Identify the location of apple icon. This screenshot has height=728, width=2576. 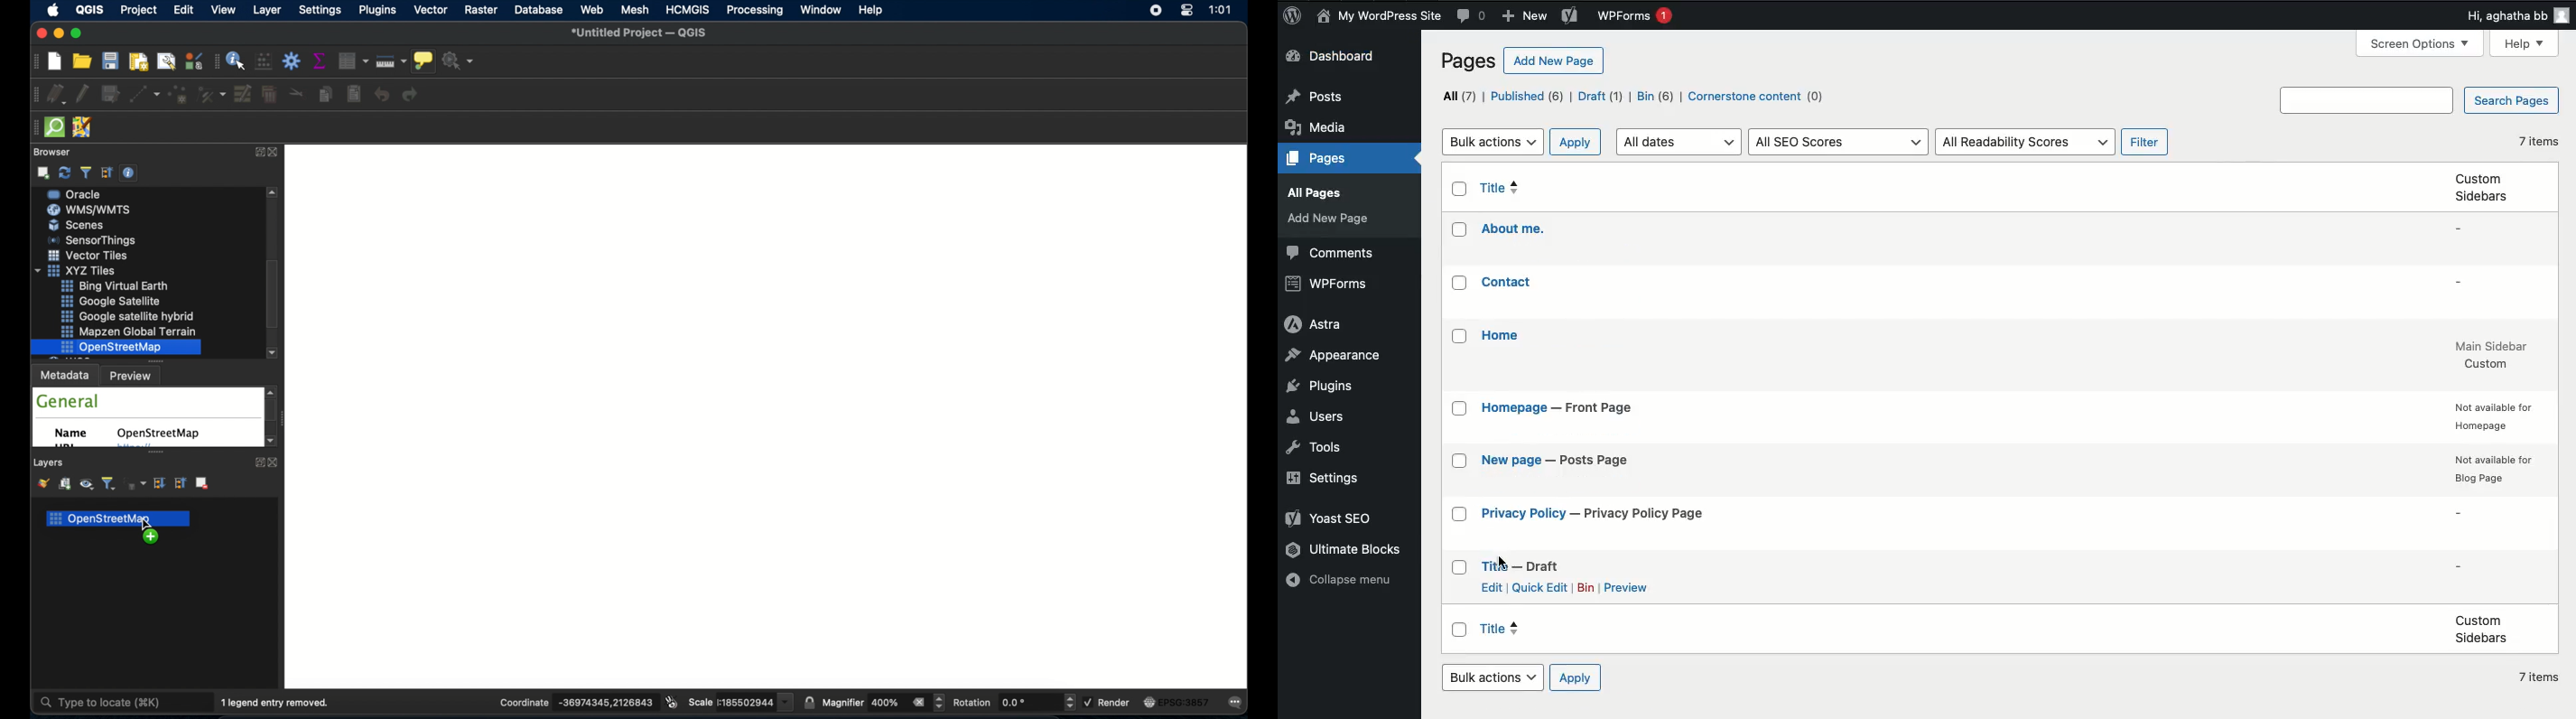
(52, 10).